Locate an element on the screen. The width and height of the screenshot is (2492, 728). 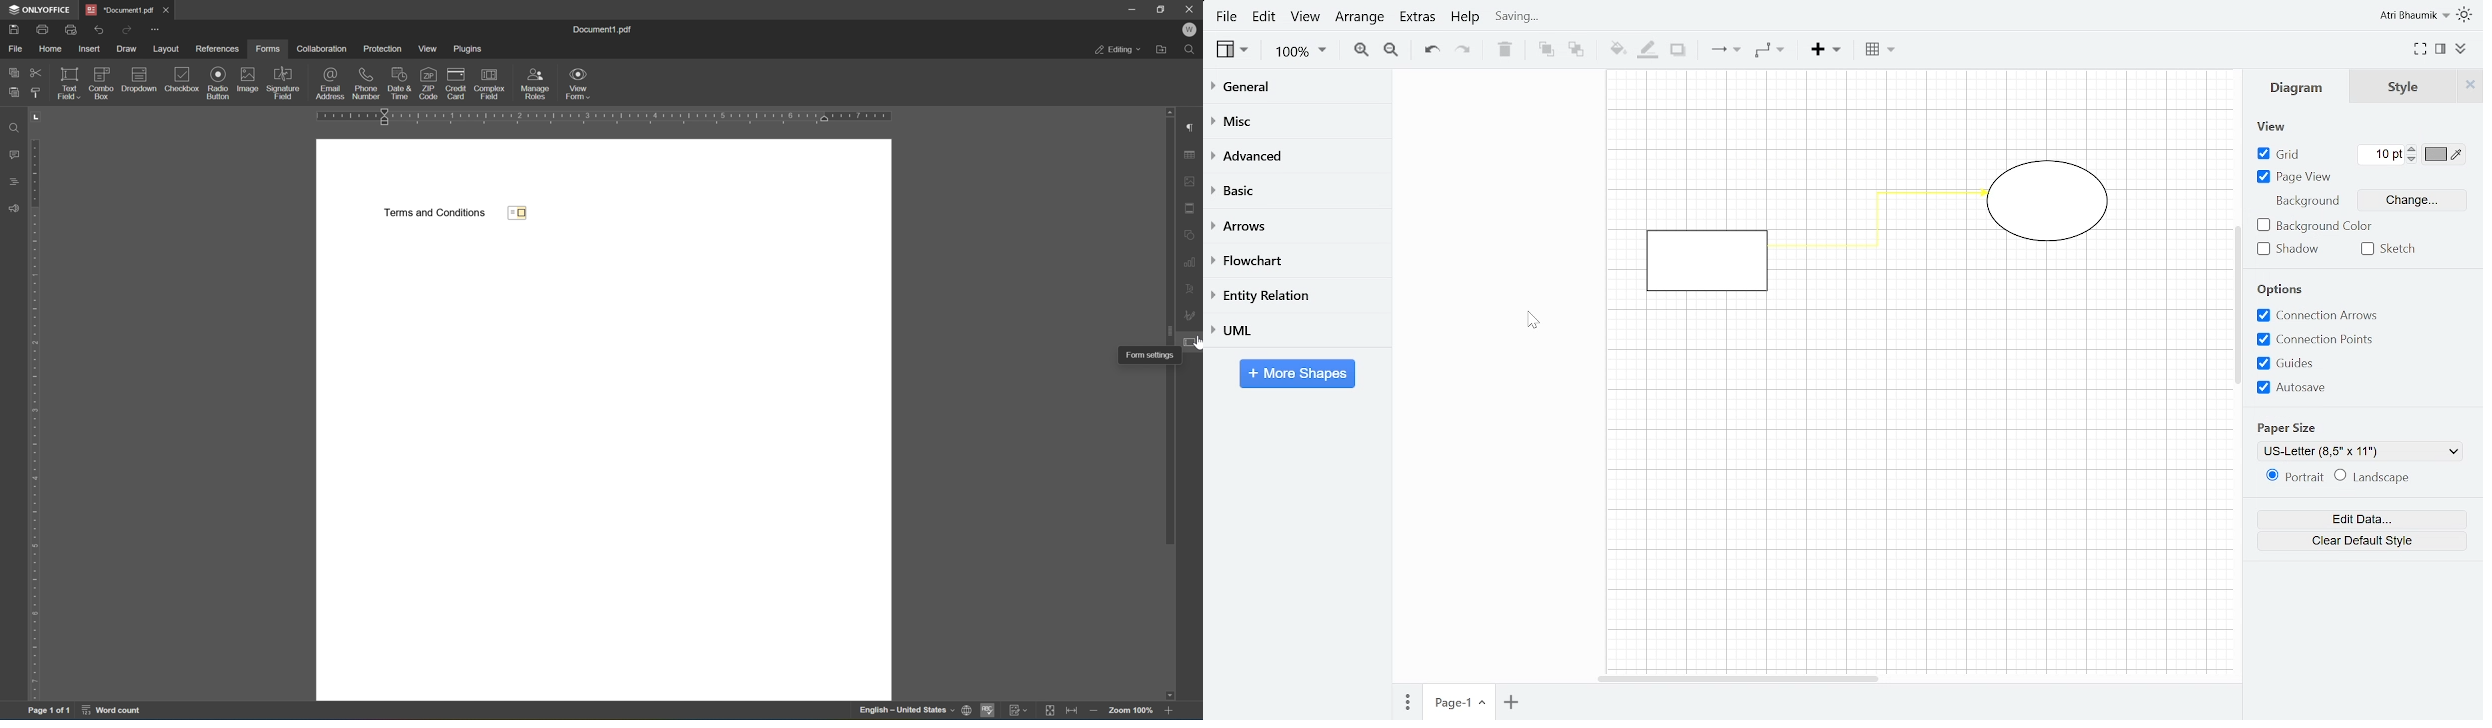
icon is located at coordinates (219, 74).